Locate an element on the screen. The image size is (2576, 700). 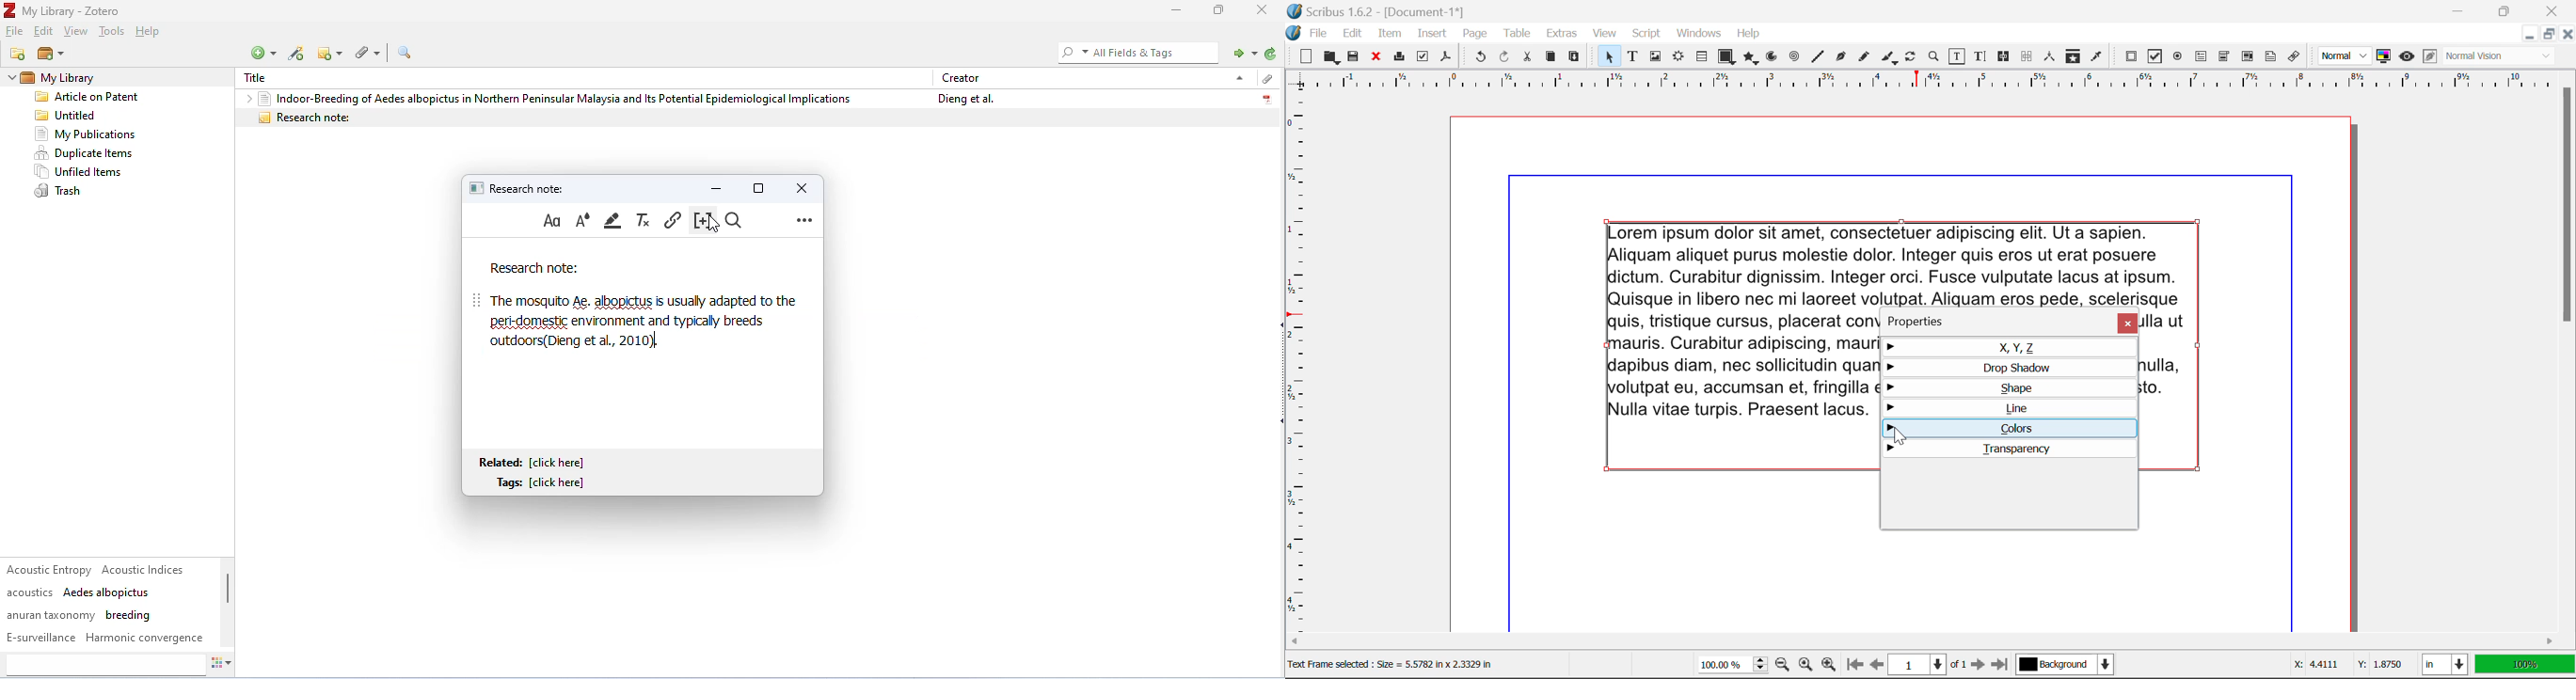
new collection is located at coordinates (19, 54).